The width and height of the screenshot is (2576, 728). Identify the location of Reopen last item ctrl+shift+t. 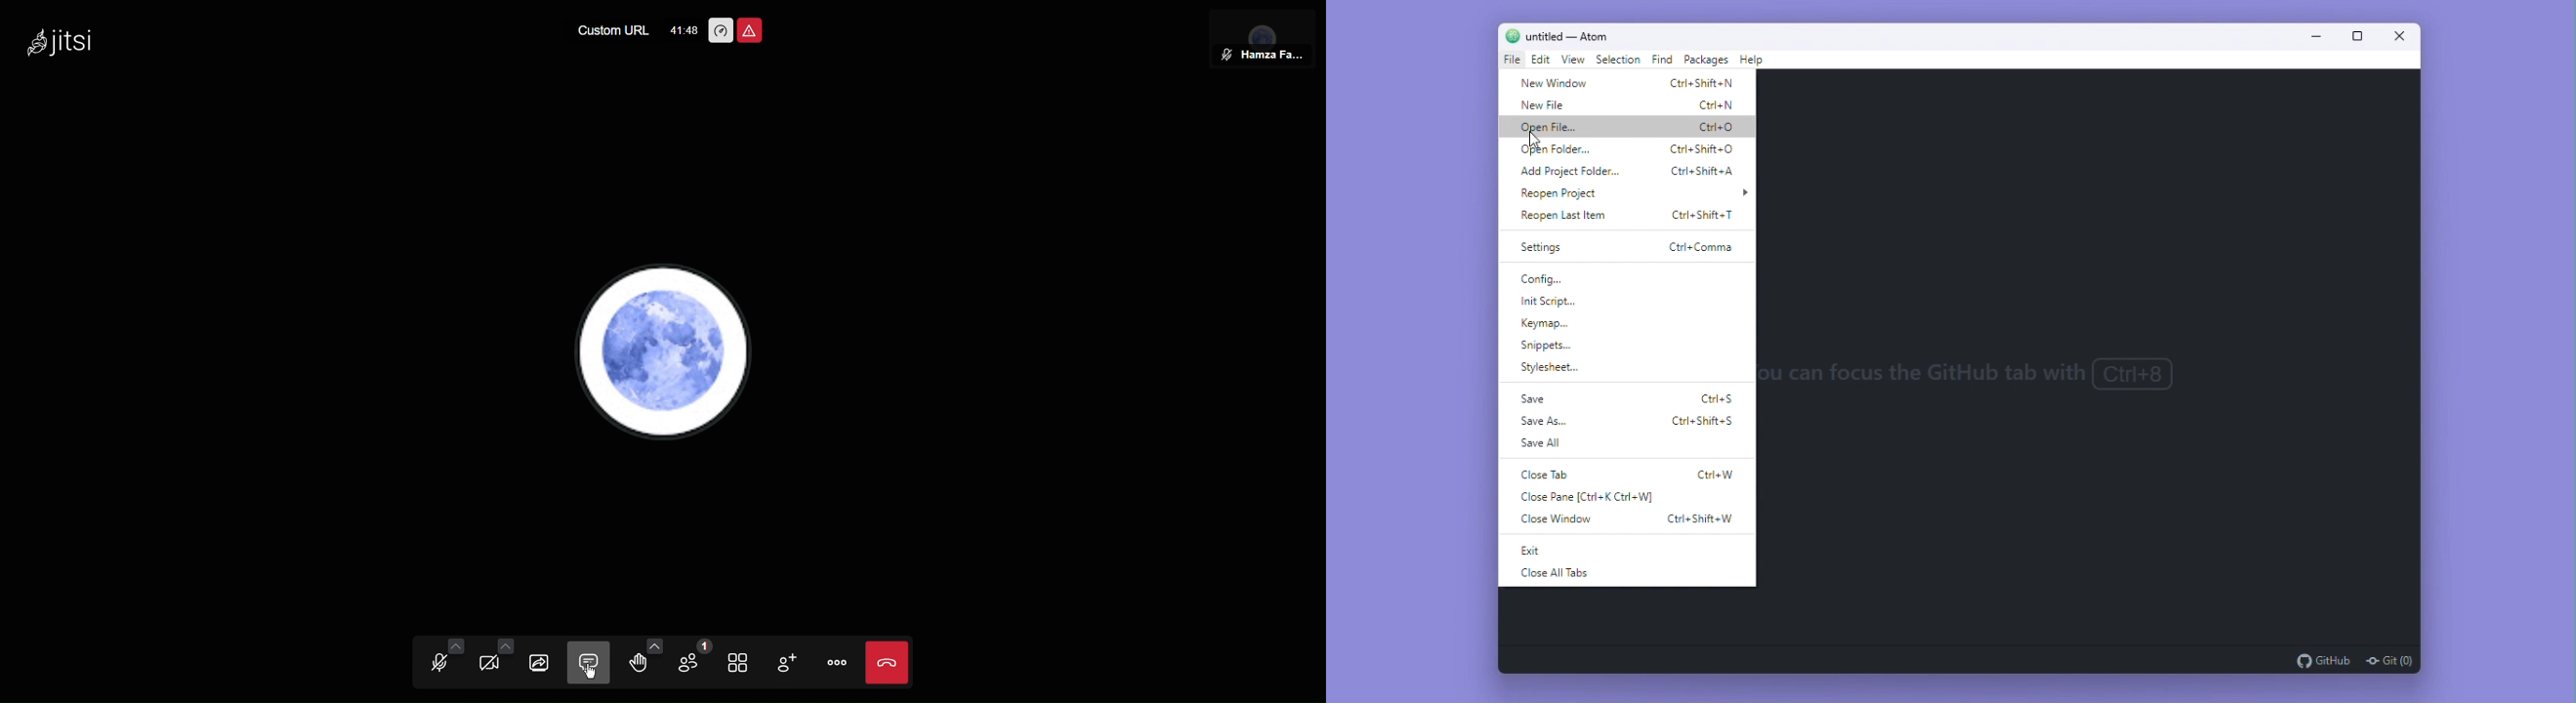
(1632, 217).